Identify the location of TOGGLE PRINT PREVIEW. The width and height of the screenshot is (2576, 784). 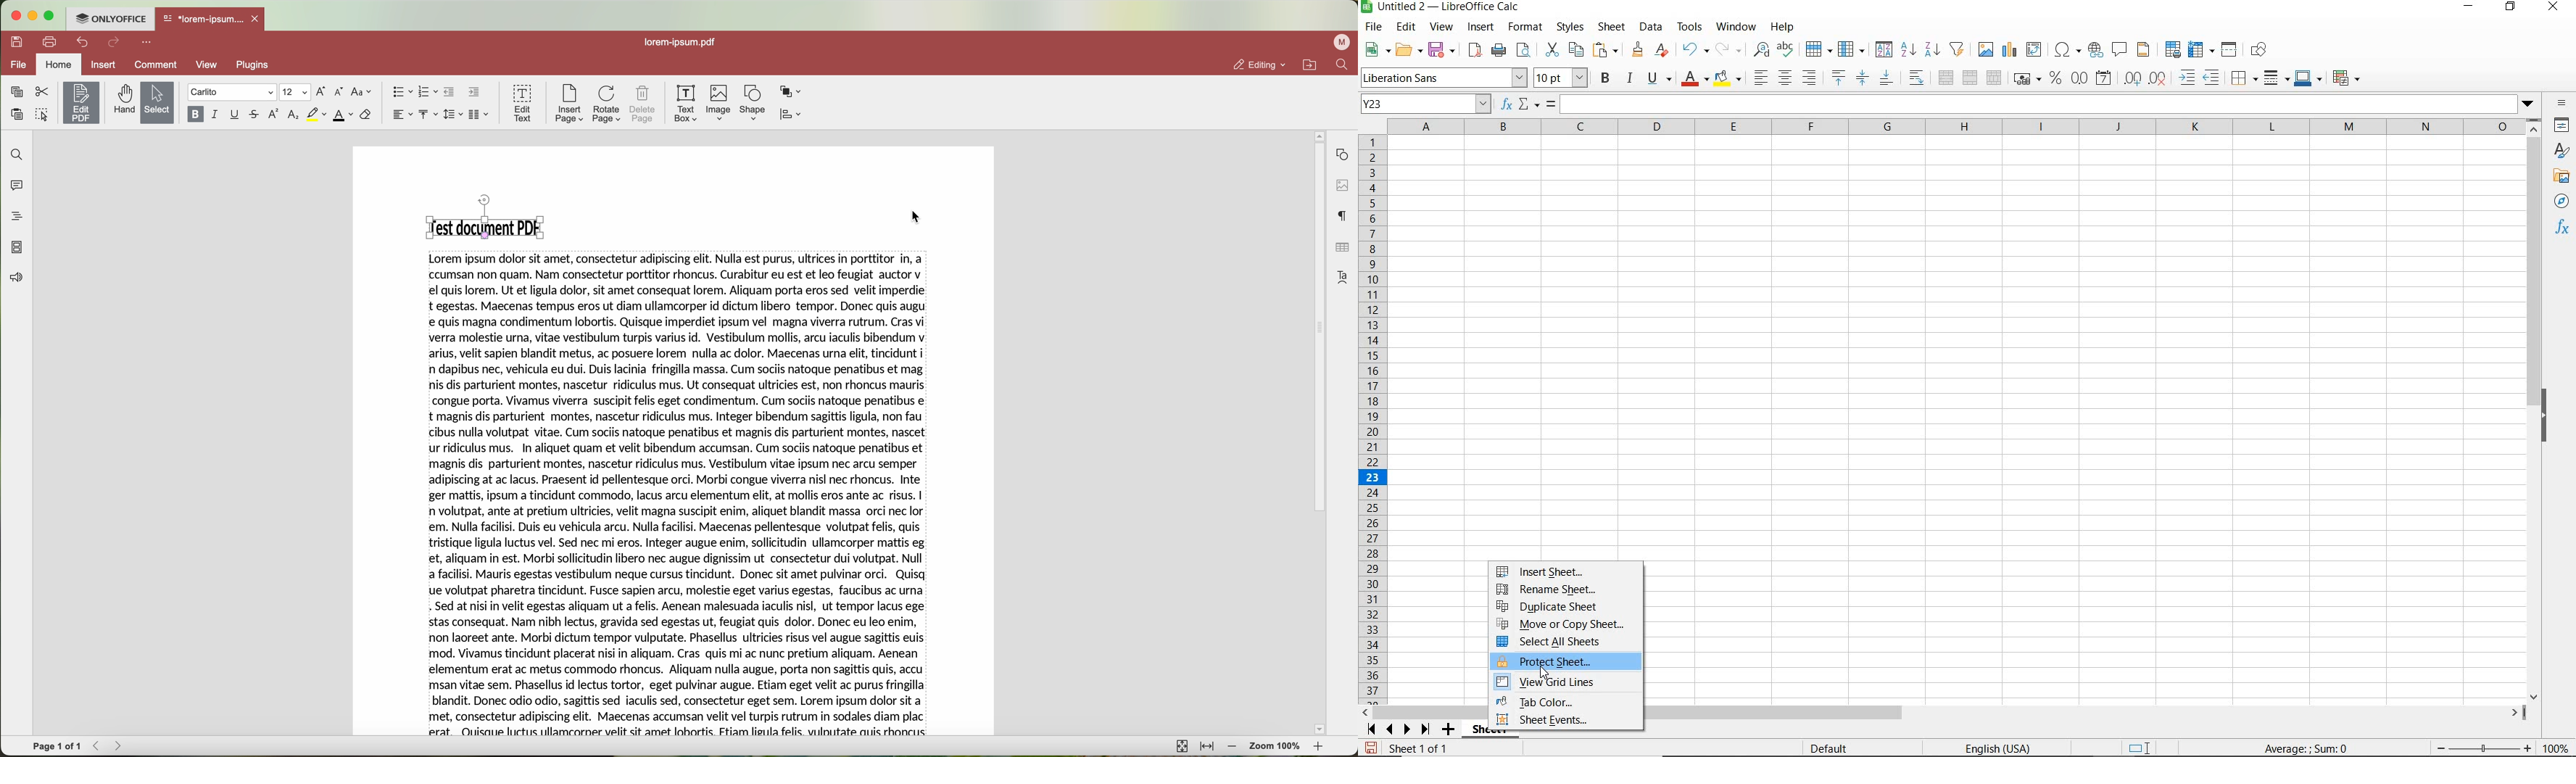
(1525, 50).